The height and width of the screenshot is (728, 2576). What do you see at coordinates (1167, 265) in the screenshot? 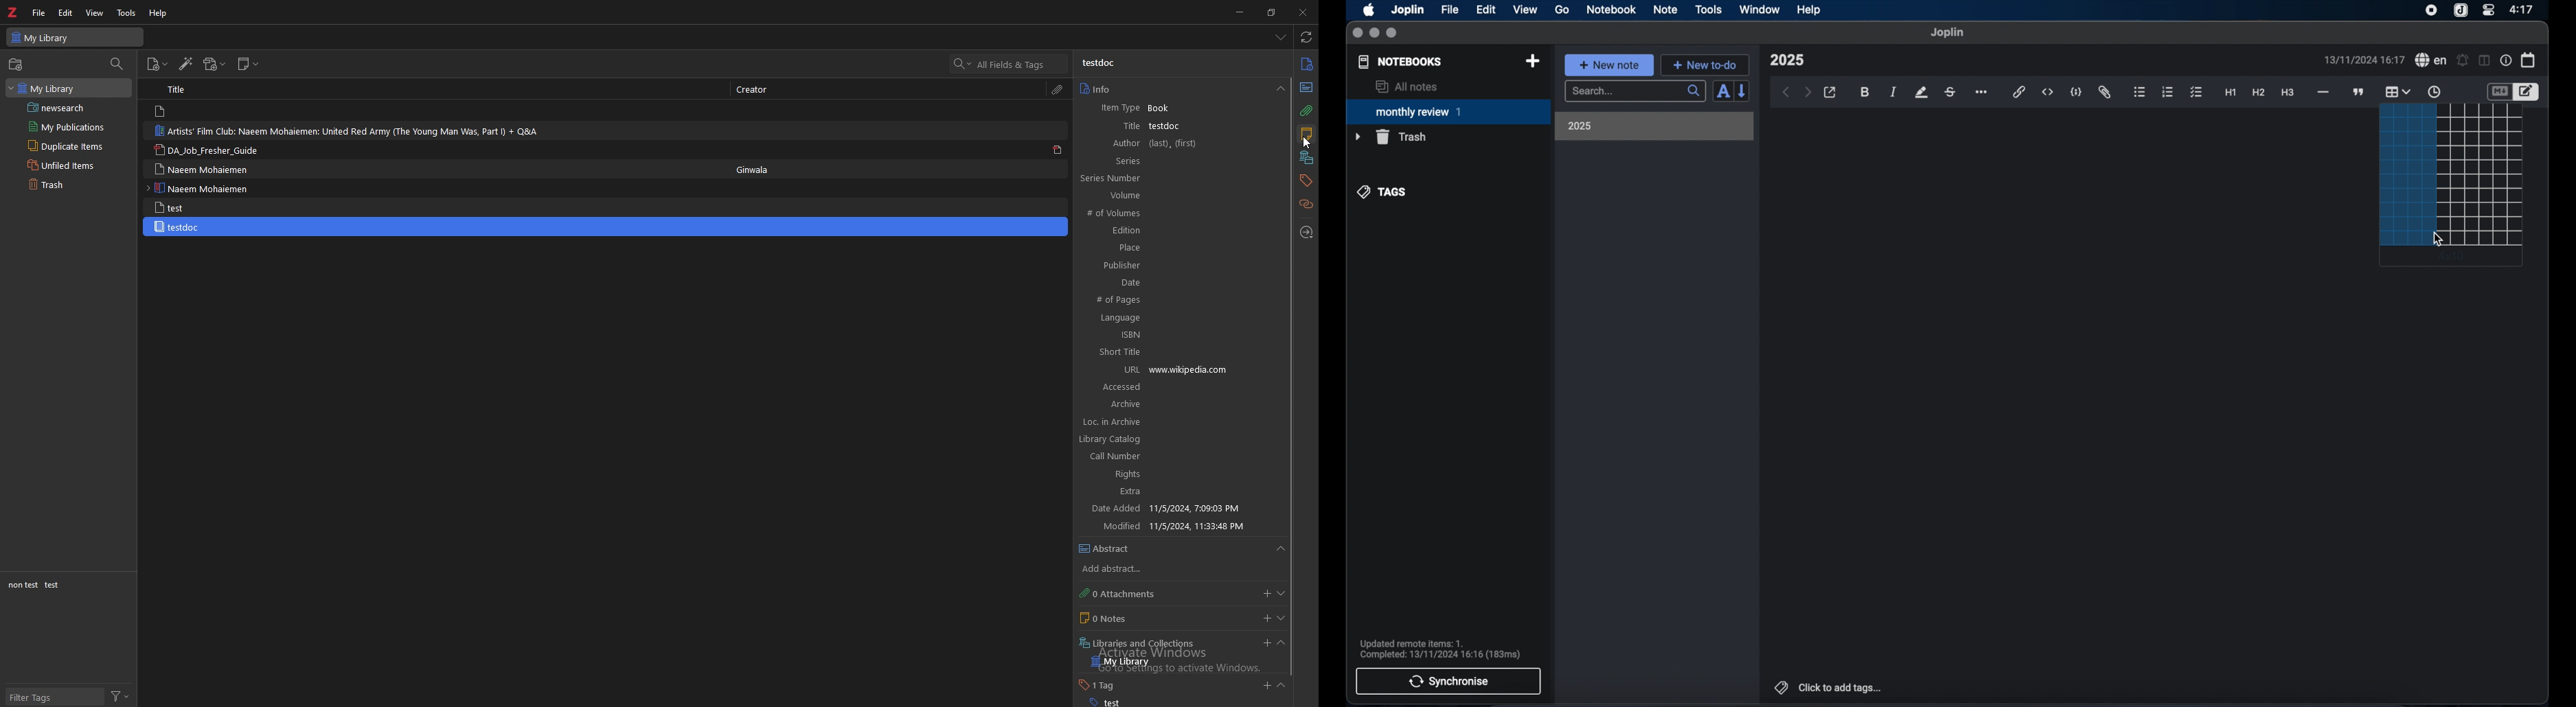
I see `publisher` at bounding box center [1167, 265].